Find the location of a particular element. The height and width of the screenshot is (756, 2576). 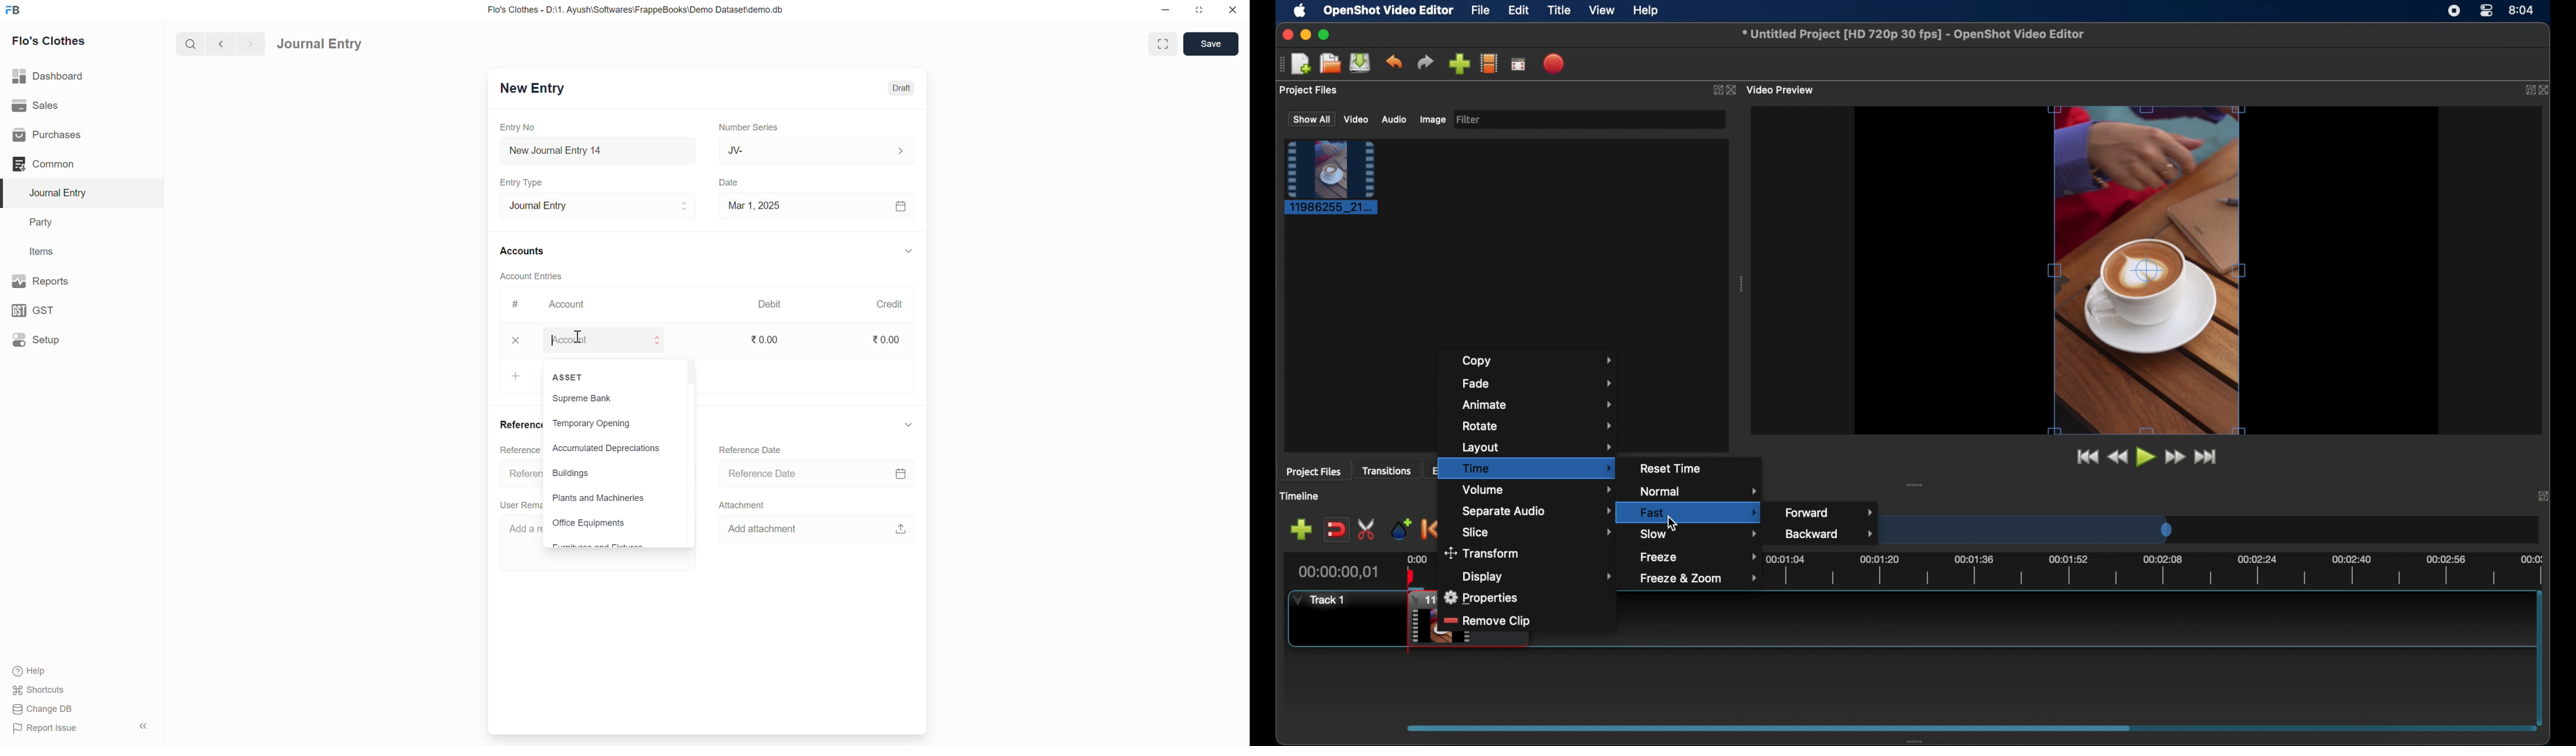

Office Equipments is located at coordinates (588, 523).